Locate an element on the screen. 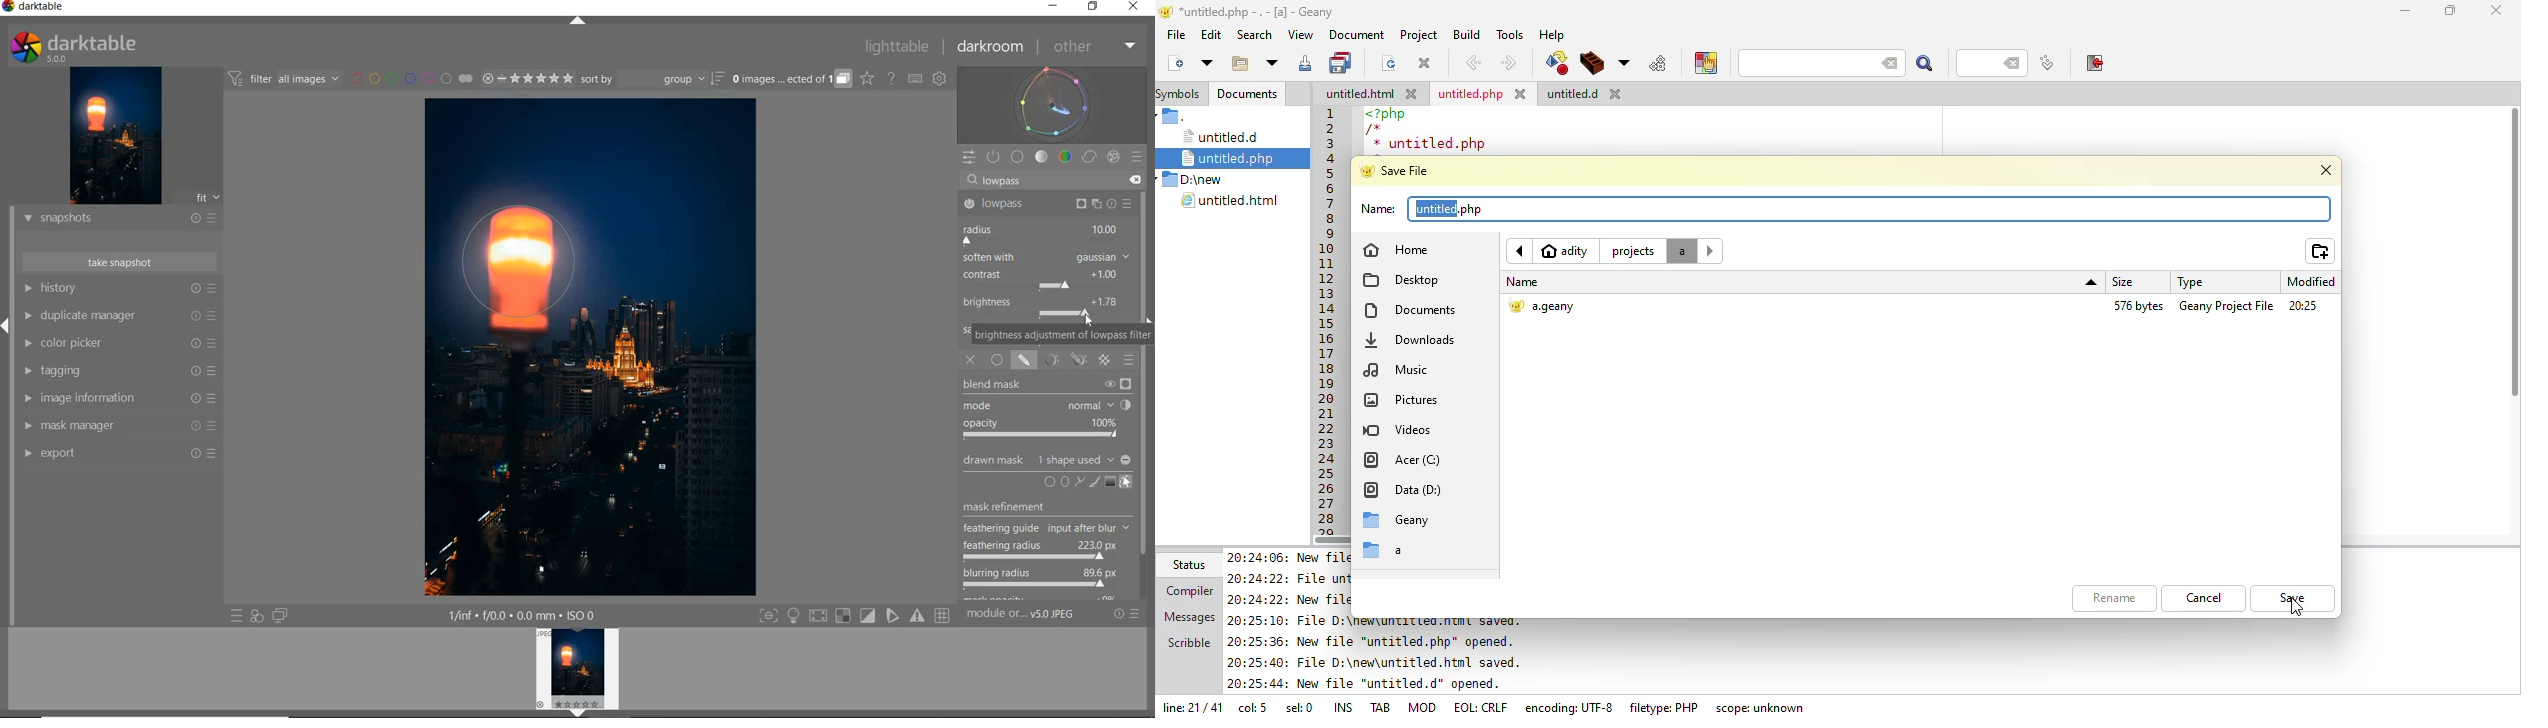  SHOW GLOBAL PREFERENCES is located at coordinates (941, 79).